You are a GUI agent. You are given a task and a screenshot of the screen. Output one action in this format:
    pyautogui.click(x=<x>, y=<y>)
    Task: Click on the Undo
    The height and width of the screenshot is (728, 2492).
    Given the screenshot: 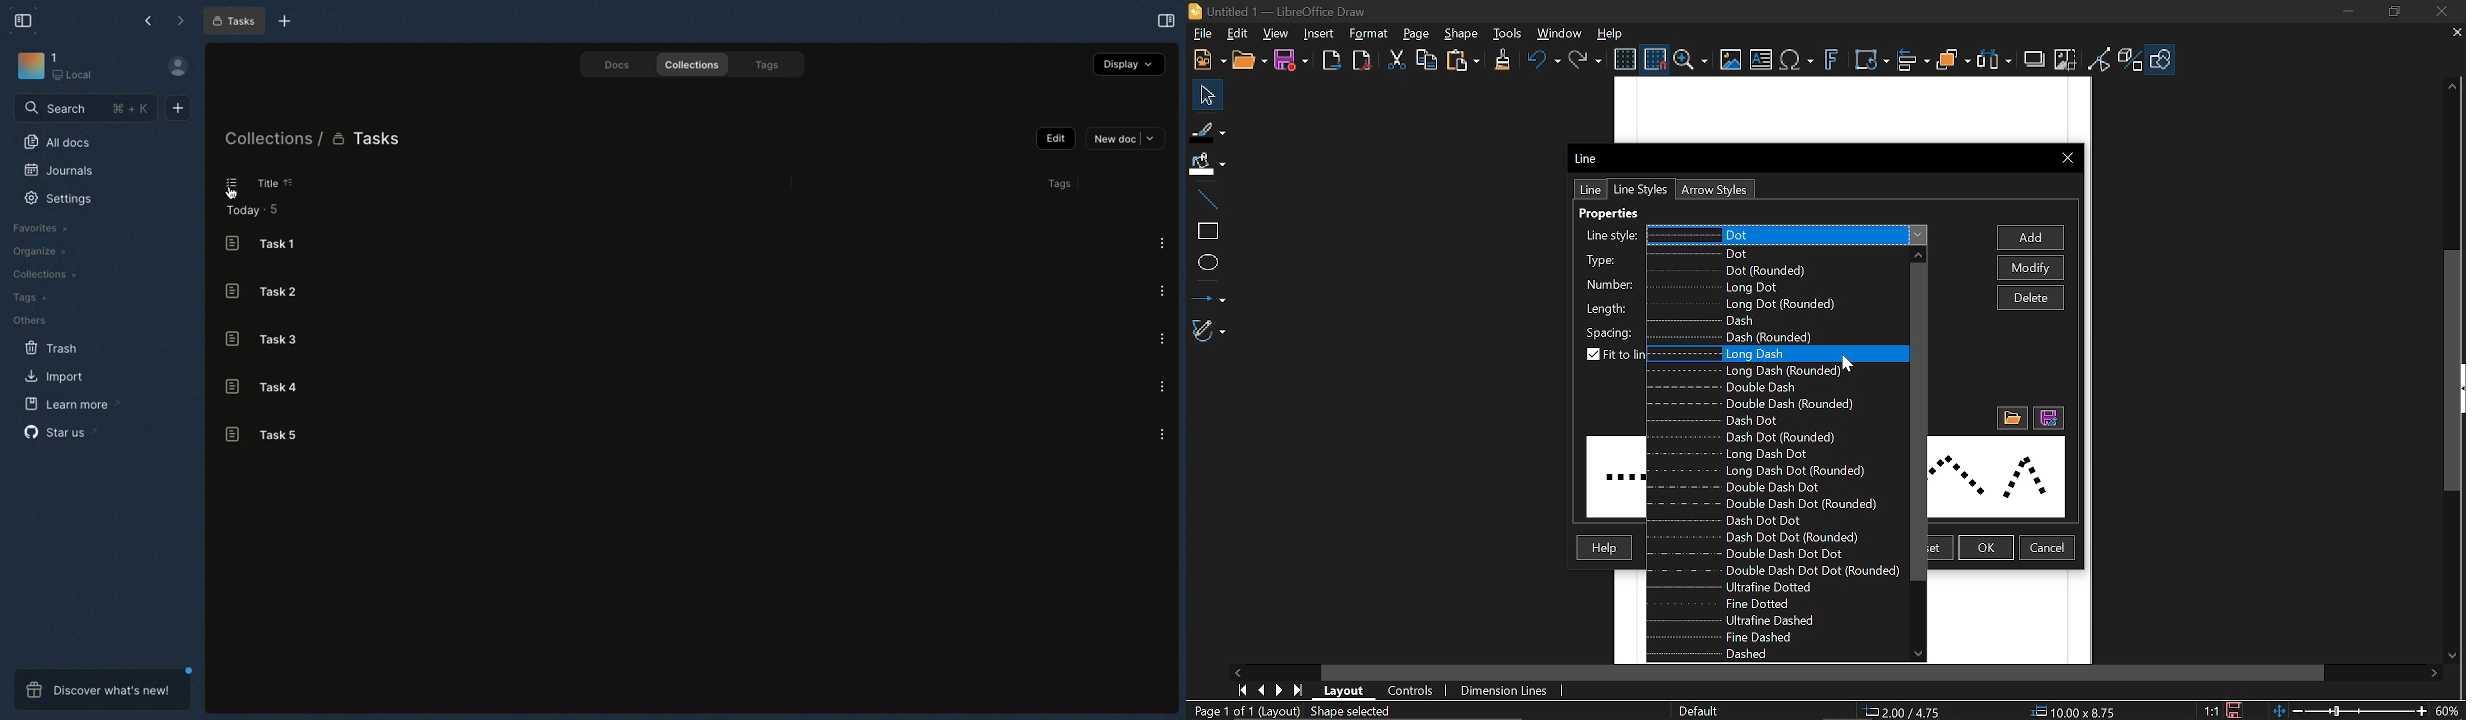 What is the action you would take?
    pyautogui.click(x=1543, y=60)
    